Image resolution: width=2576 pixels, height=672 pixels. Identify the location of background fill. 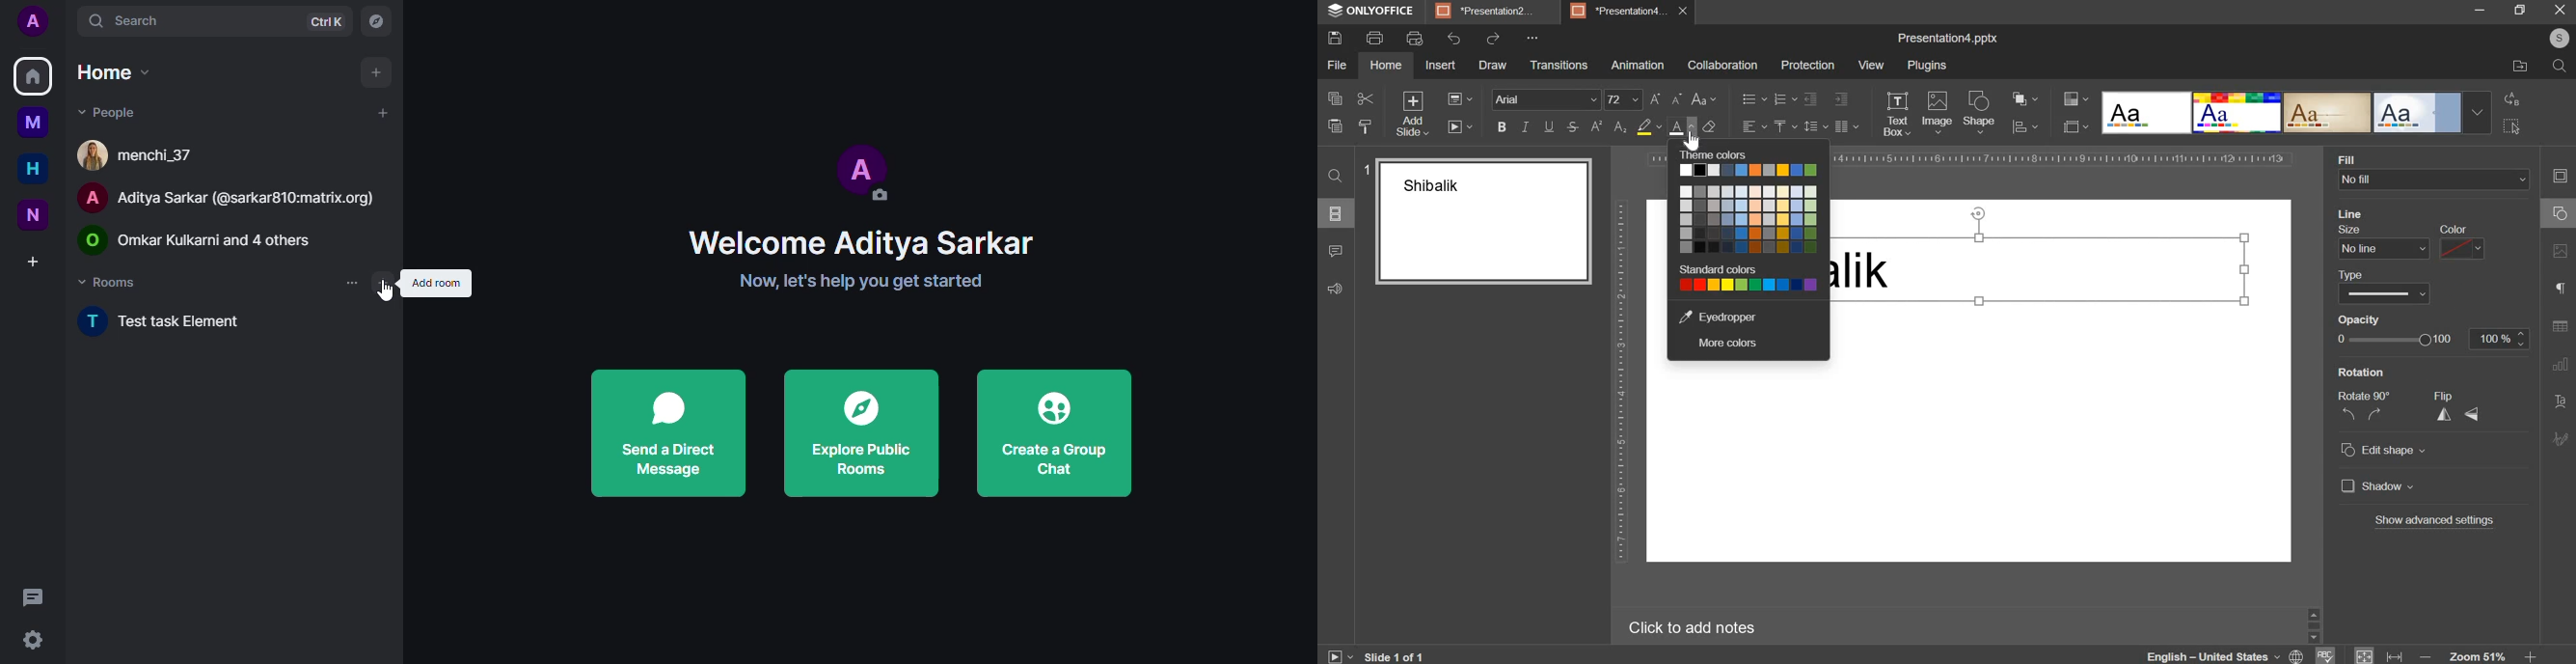
(2435, 171).